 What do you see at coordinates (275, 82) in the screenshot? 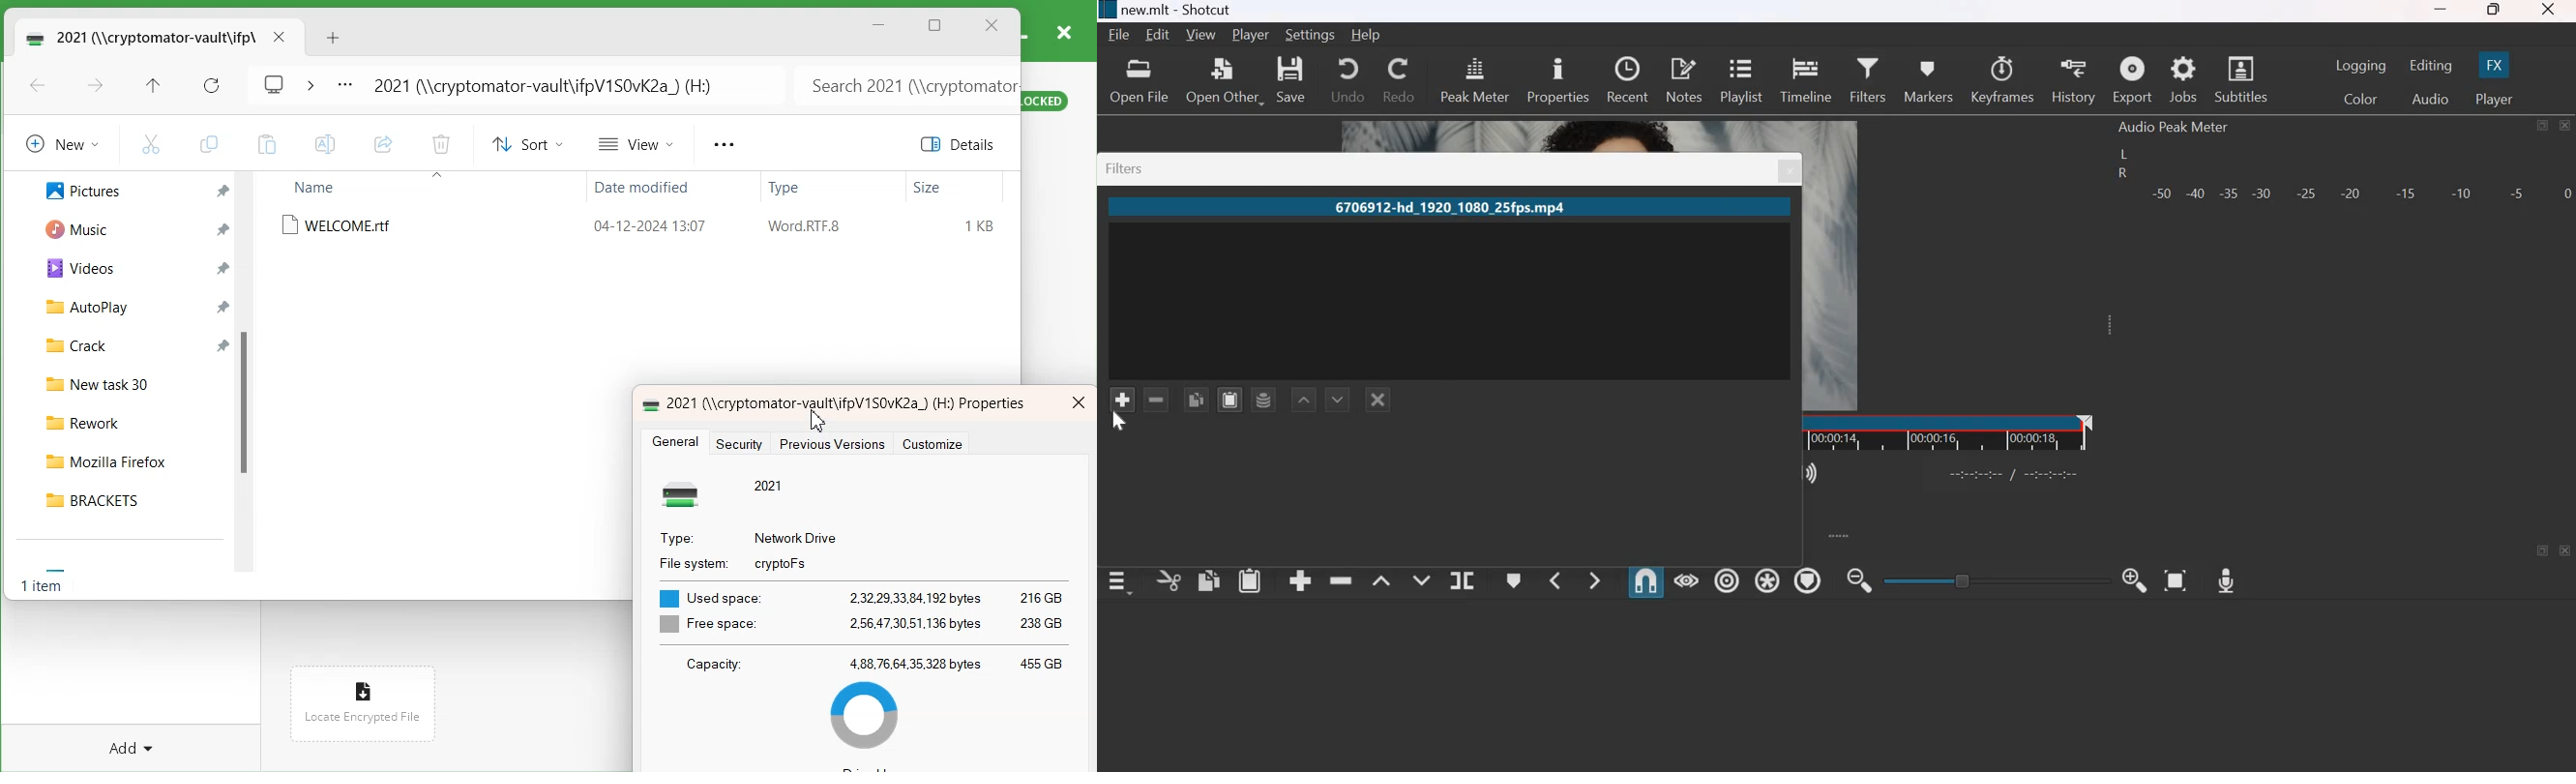
I see `Logo` at bounding box center [275, 82].